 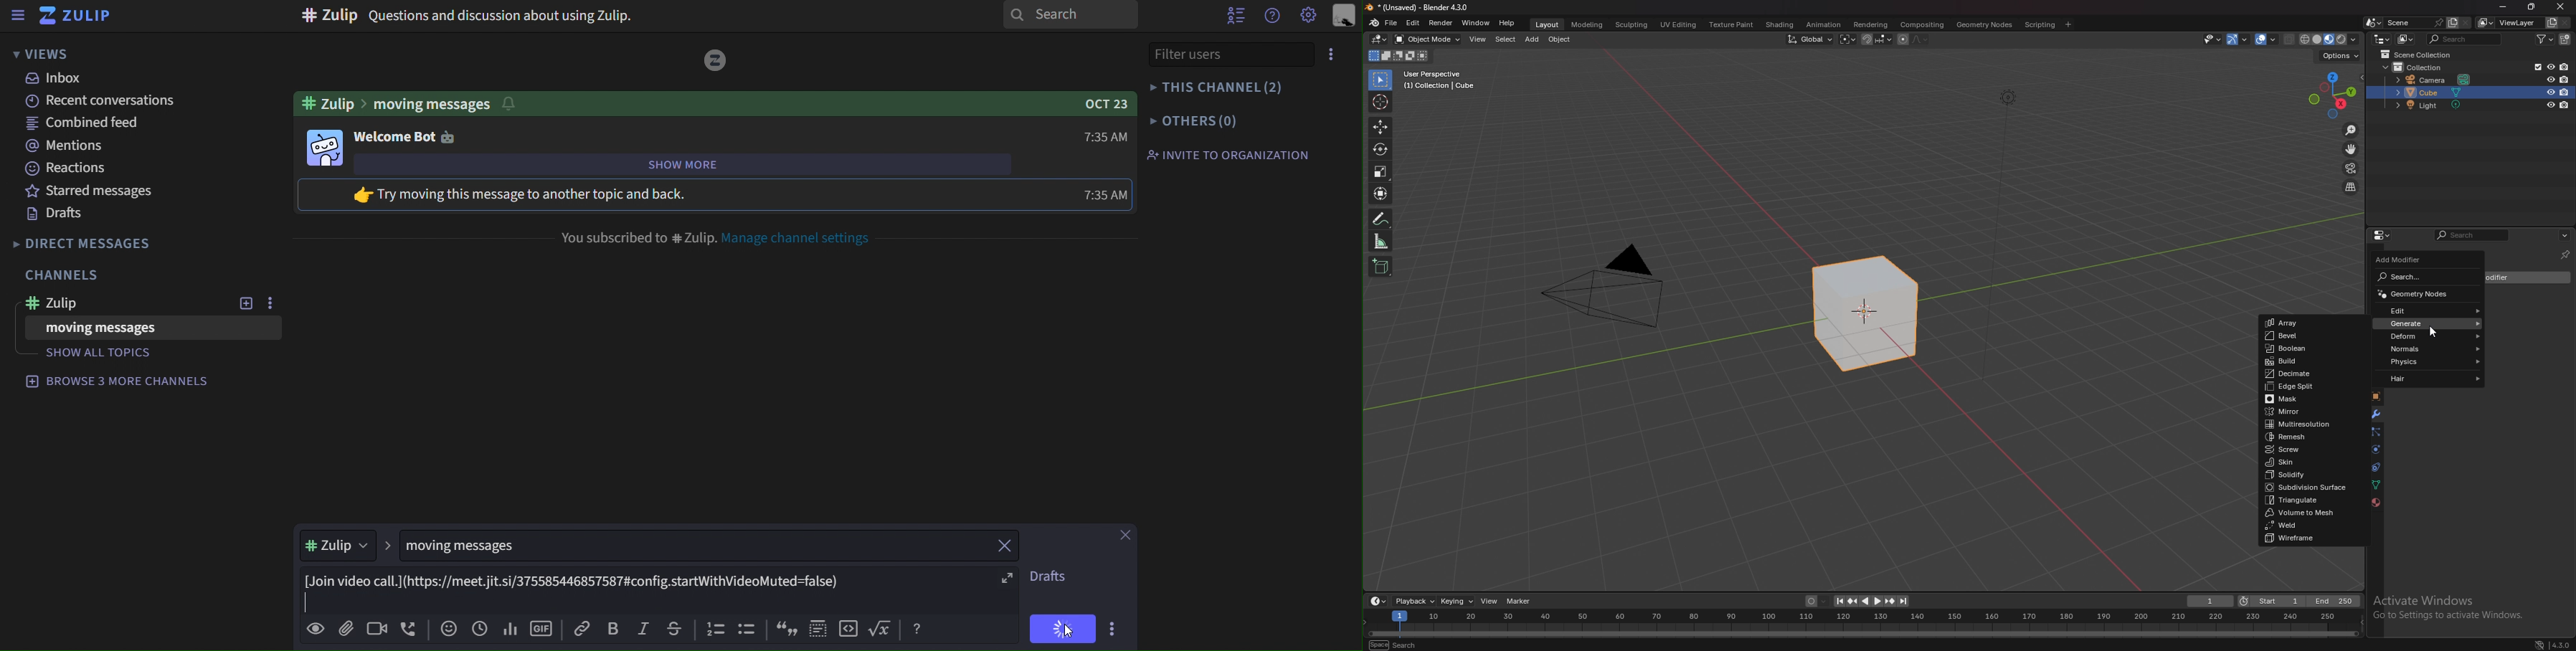 I want to click on transform orientation, so click(x=1810, y=39).